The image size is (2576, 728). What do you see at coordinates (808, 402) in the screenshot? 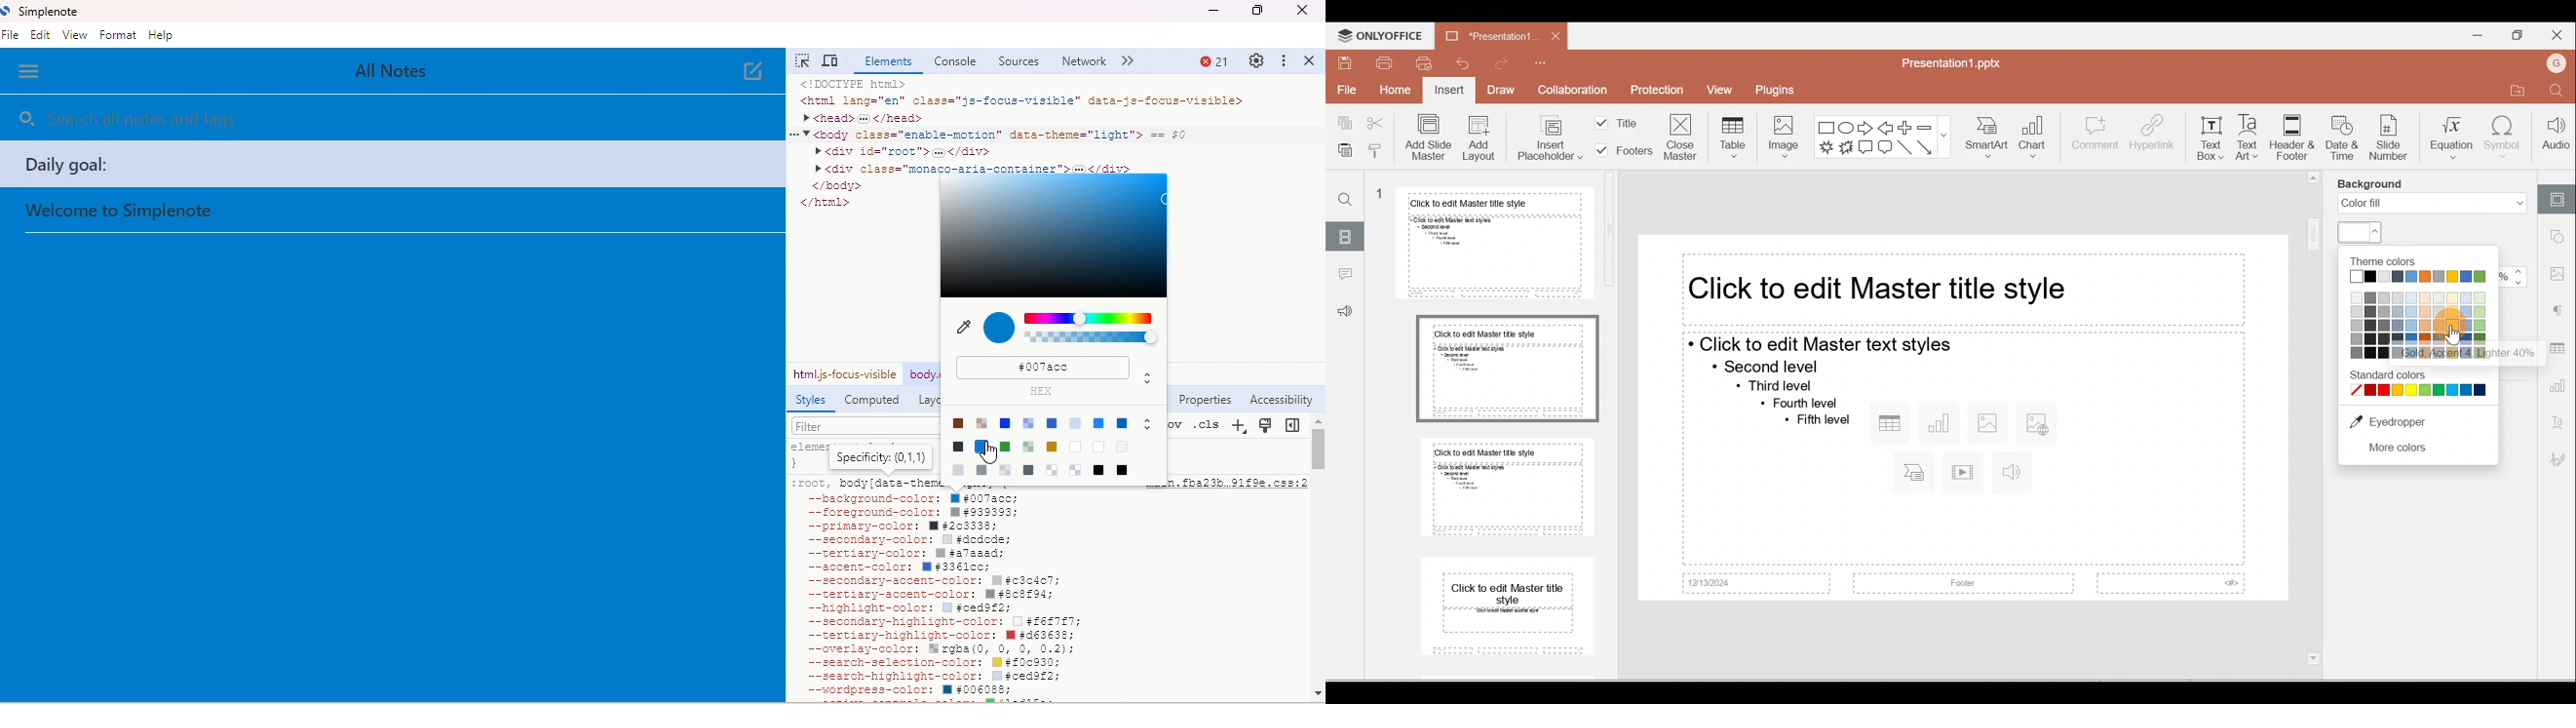
I see `styles` at bounding box center [808, 402].